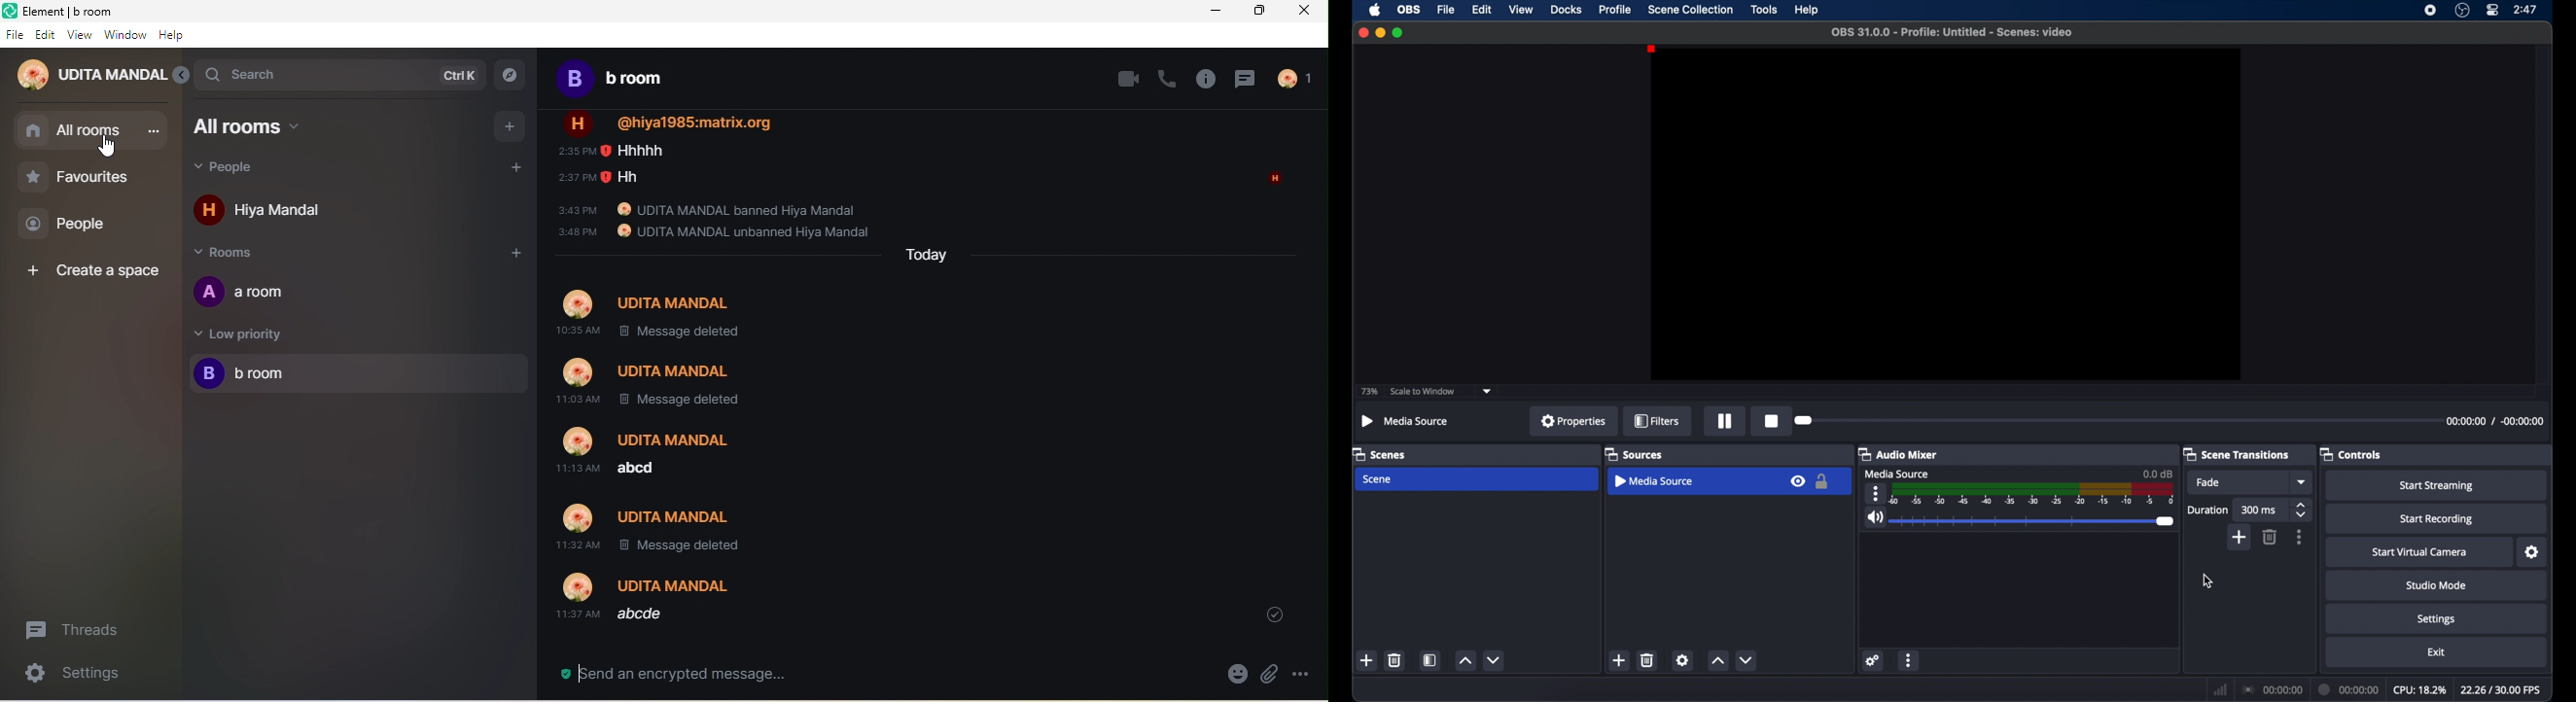  Describe the element at coordinates (1465, 660) in the screenshot. I see `increment button` at that location.